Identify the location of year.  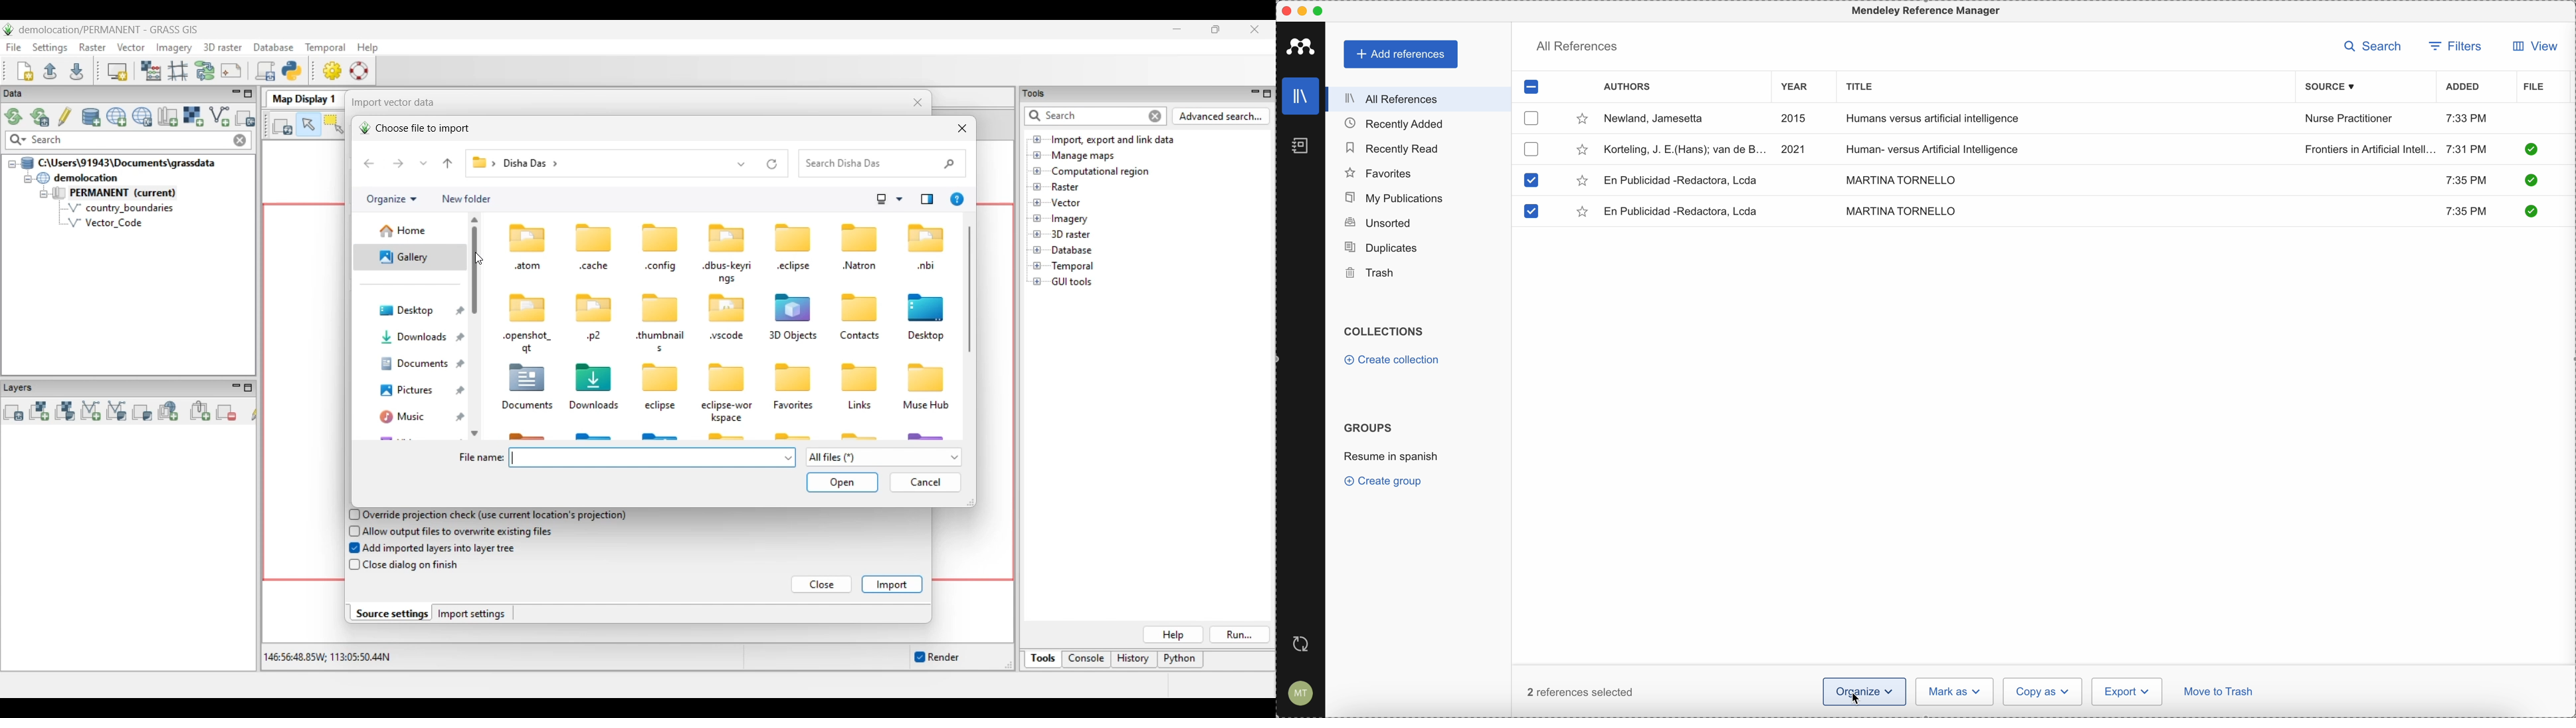
(1801, 88).